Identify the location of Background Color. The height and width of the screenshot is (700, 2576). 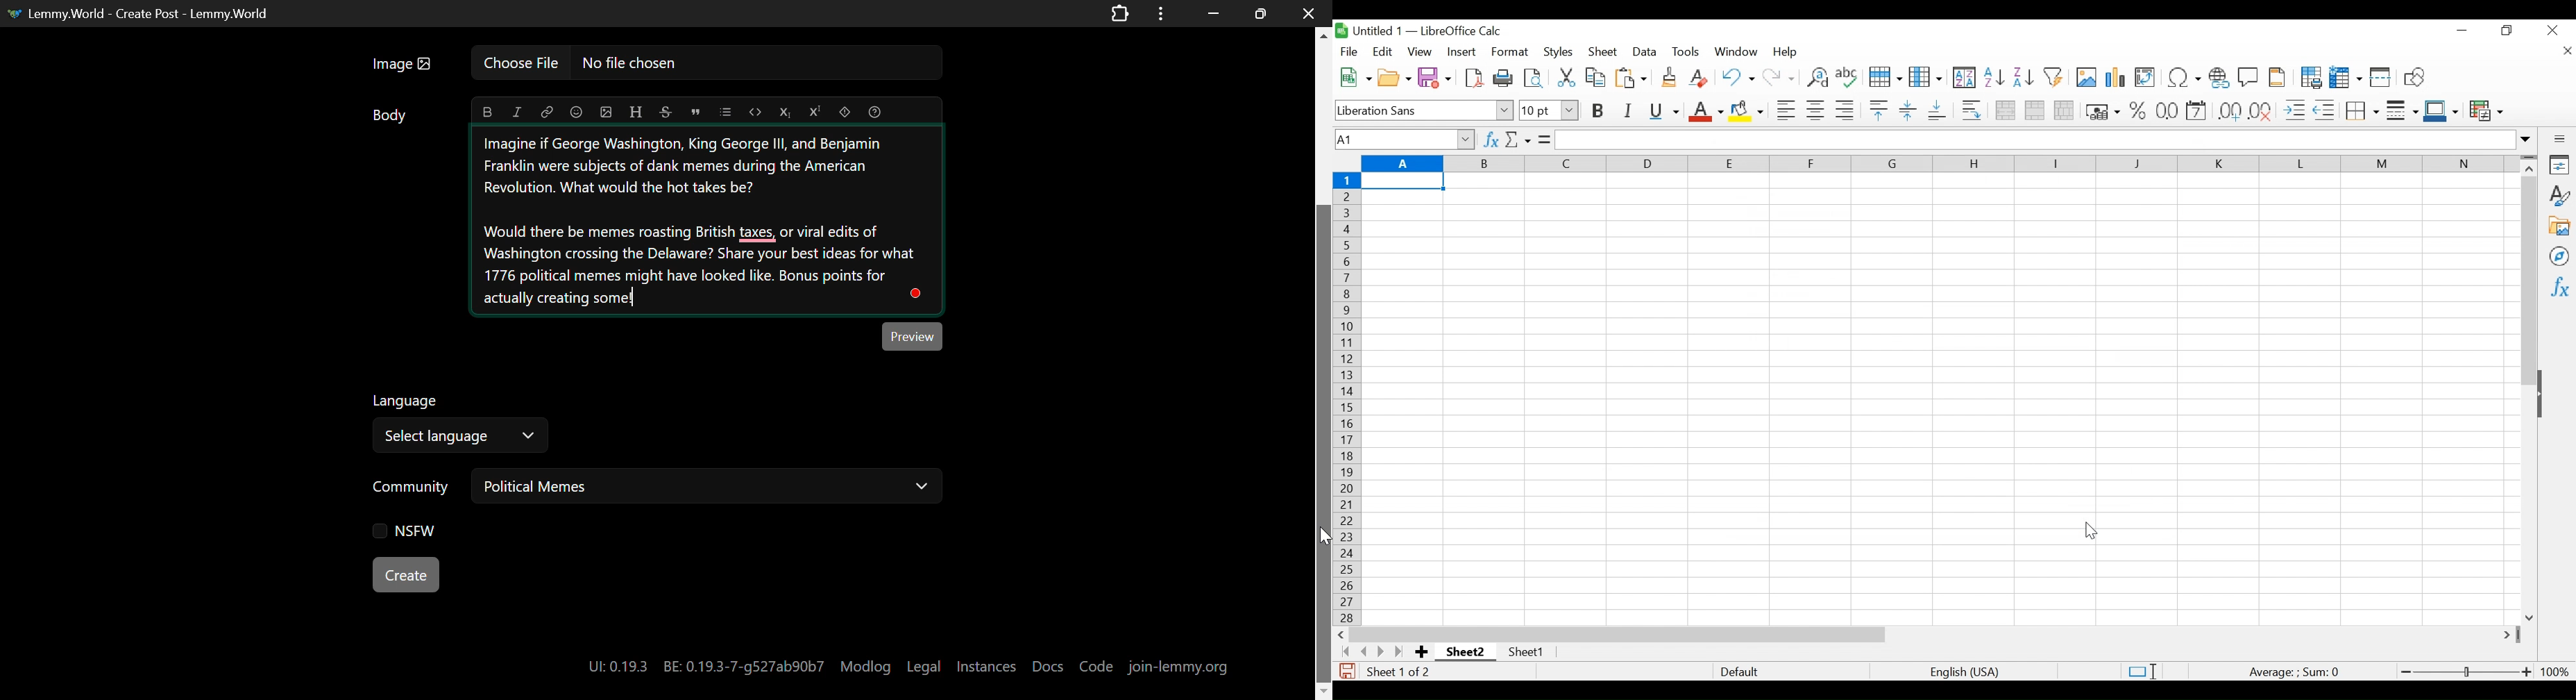
(1748, 113).